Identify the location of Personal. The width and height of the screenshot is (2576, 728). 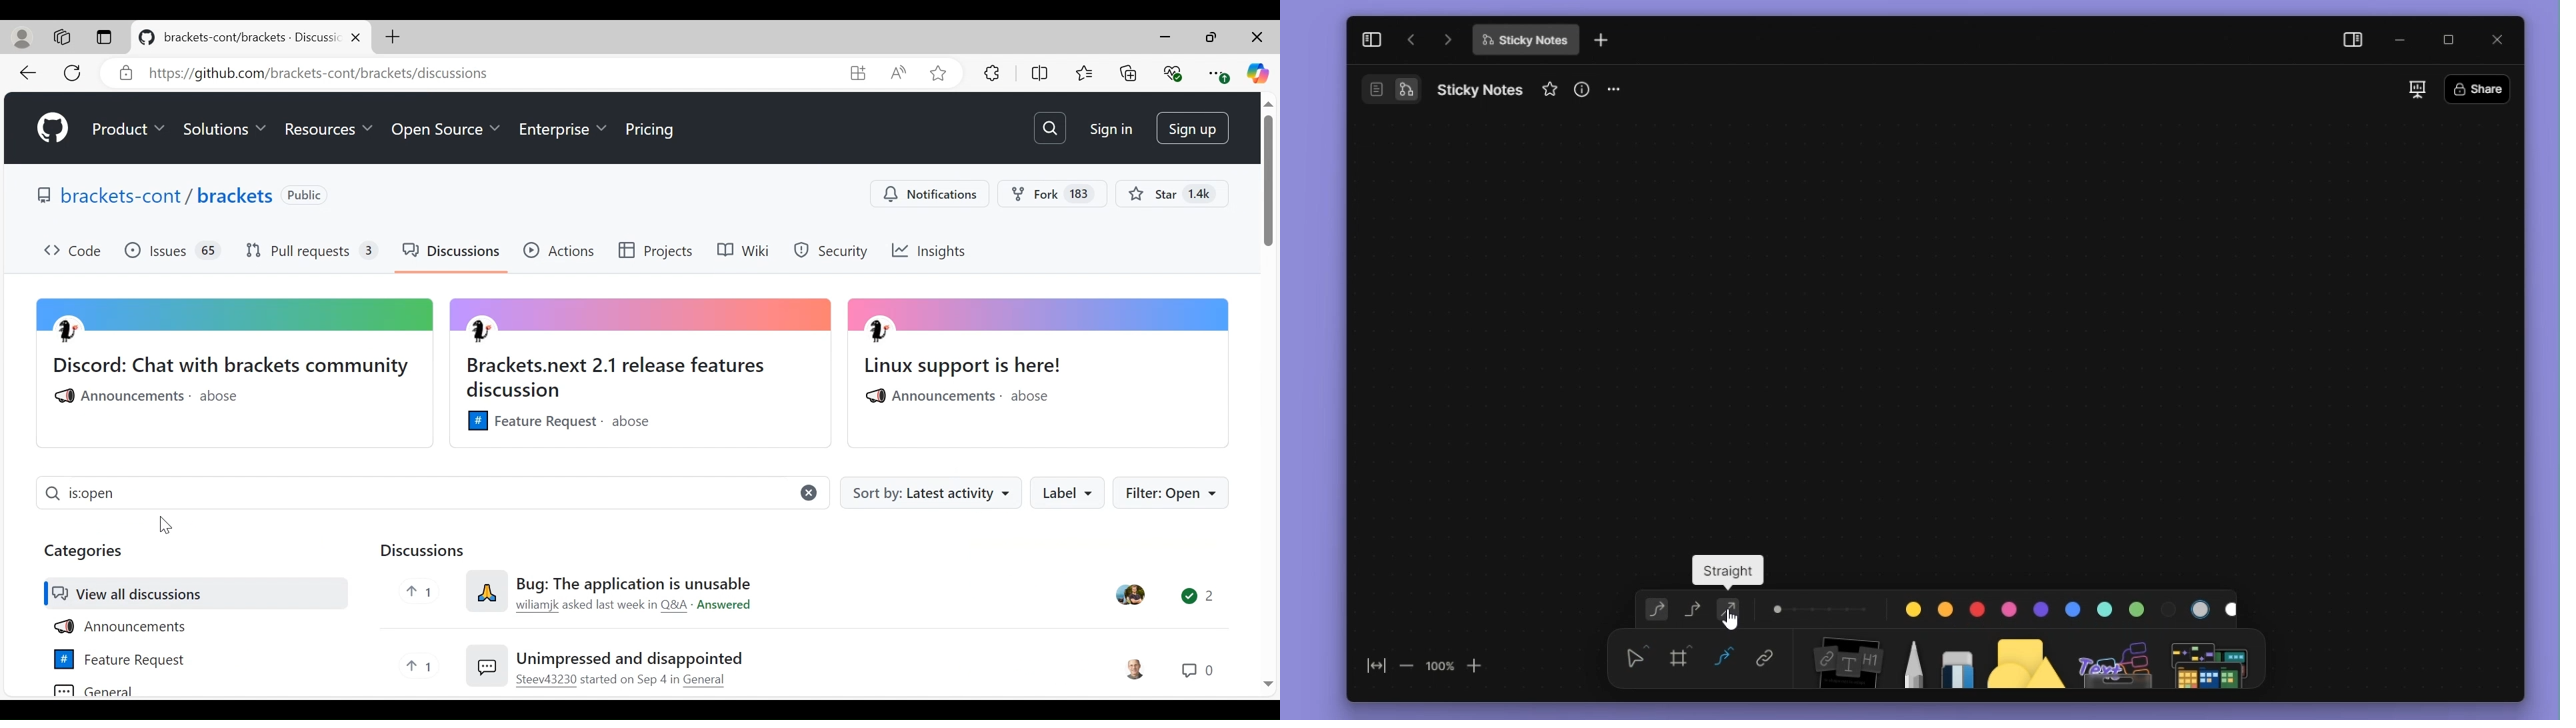
(23, 38).